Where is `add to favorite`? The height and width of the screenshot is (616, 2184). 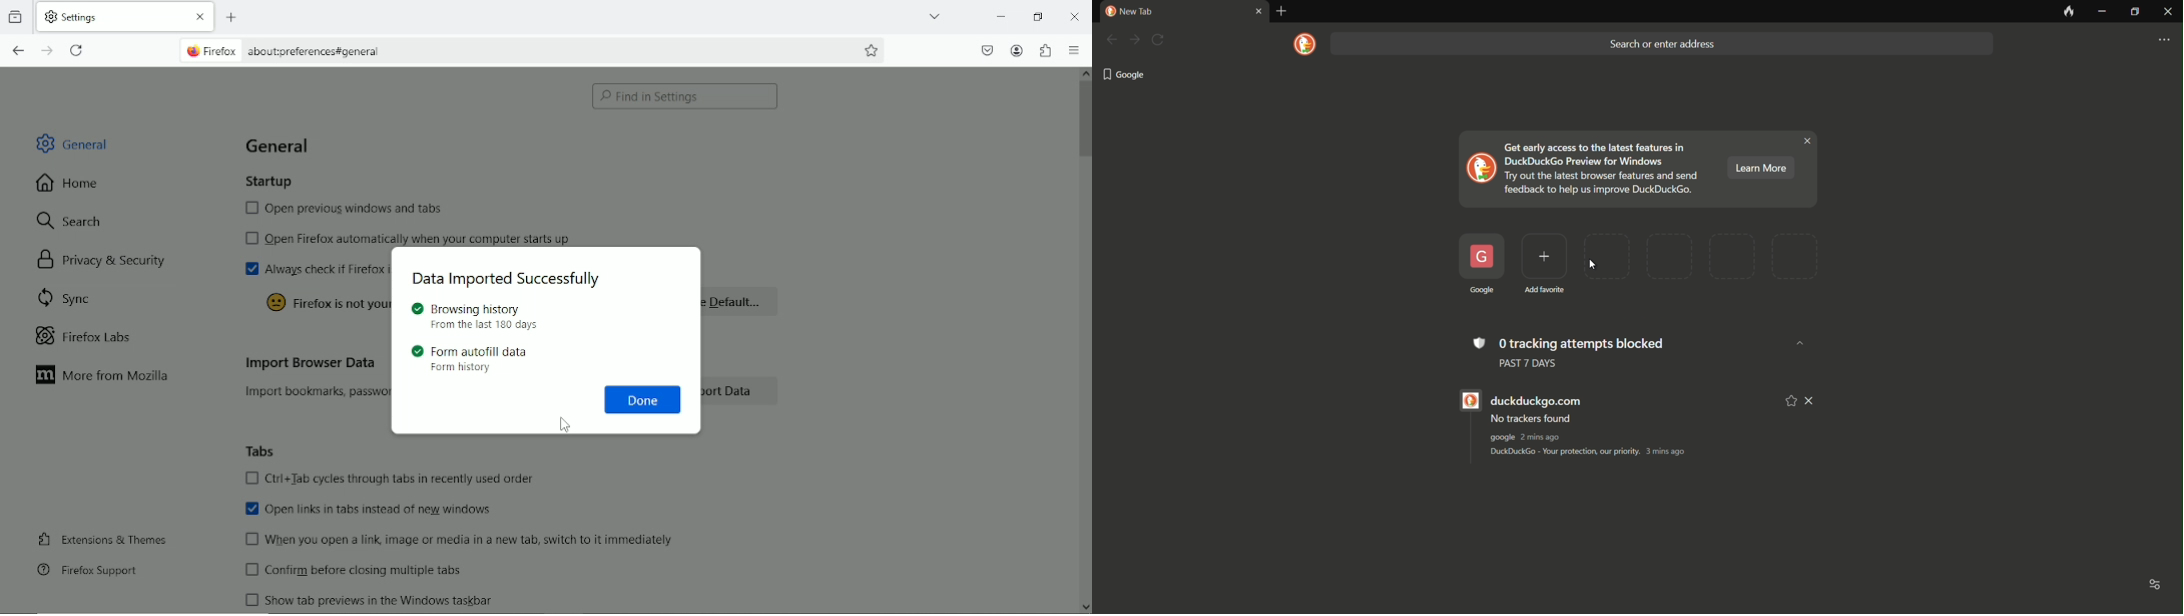 add to favorite is located at coordinates (1791, 400).